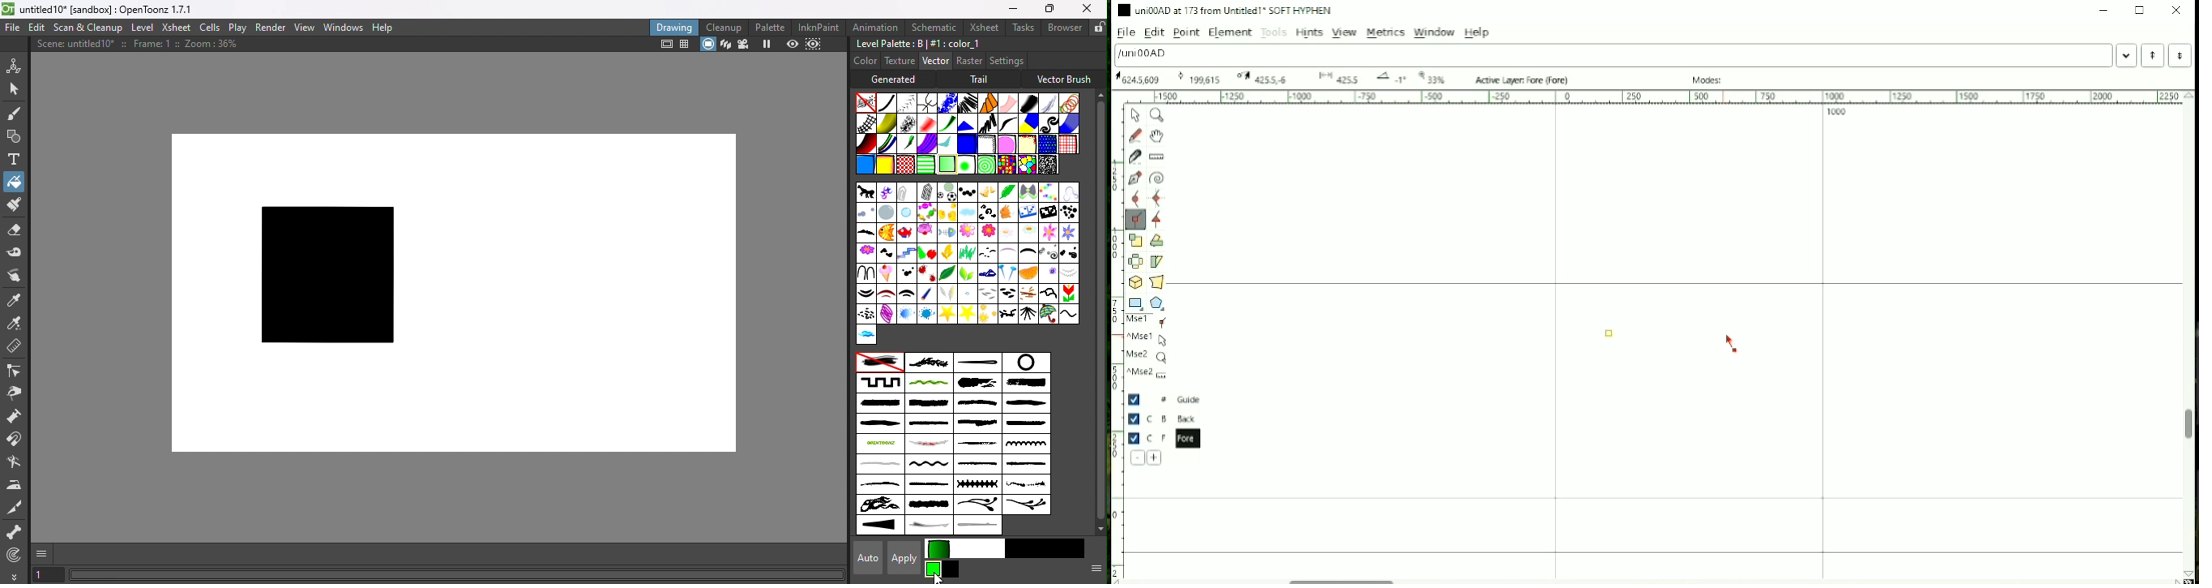  Describe the element at coordinates (1343, 579) in the screenshot. I see `Horizontal scrollbar` at that location.